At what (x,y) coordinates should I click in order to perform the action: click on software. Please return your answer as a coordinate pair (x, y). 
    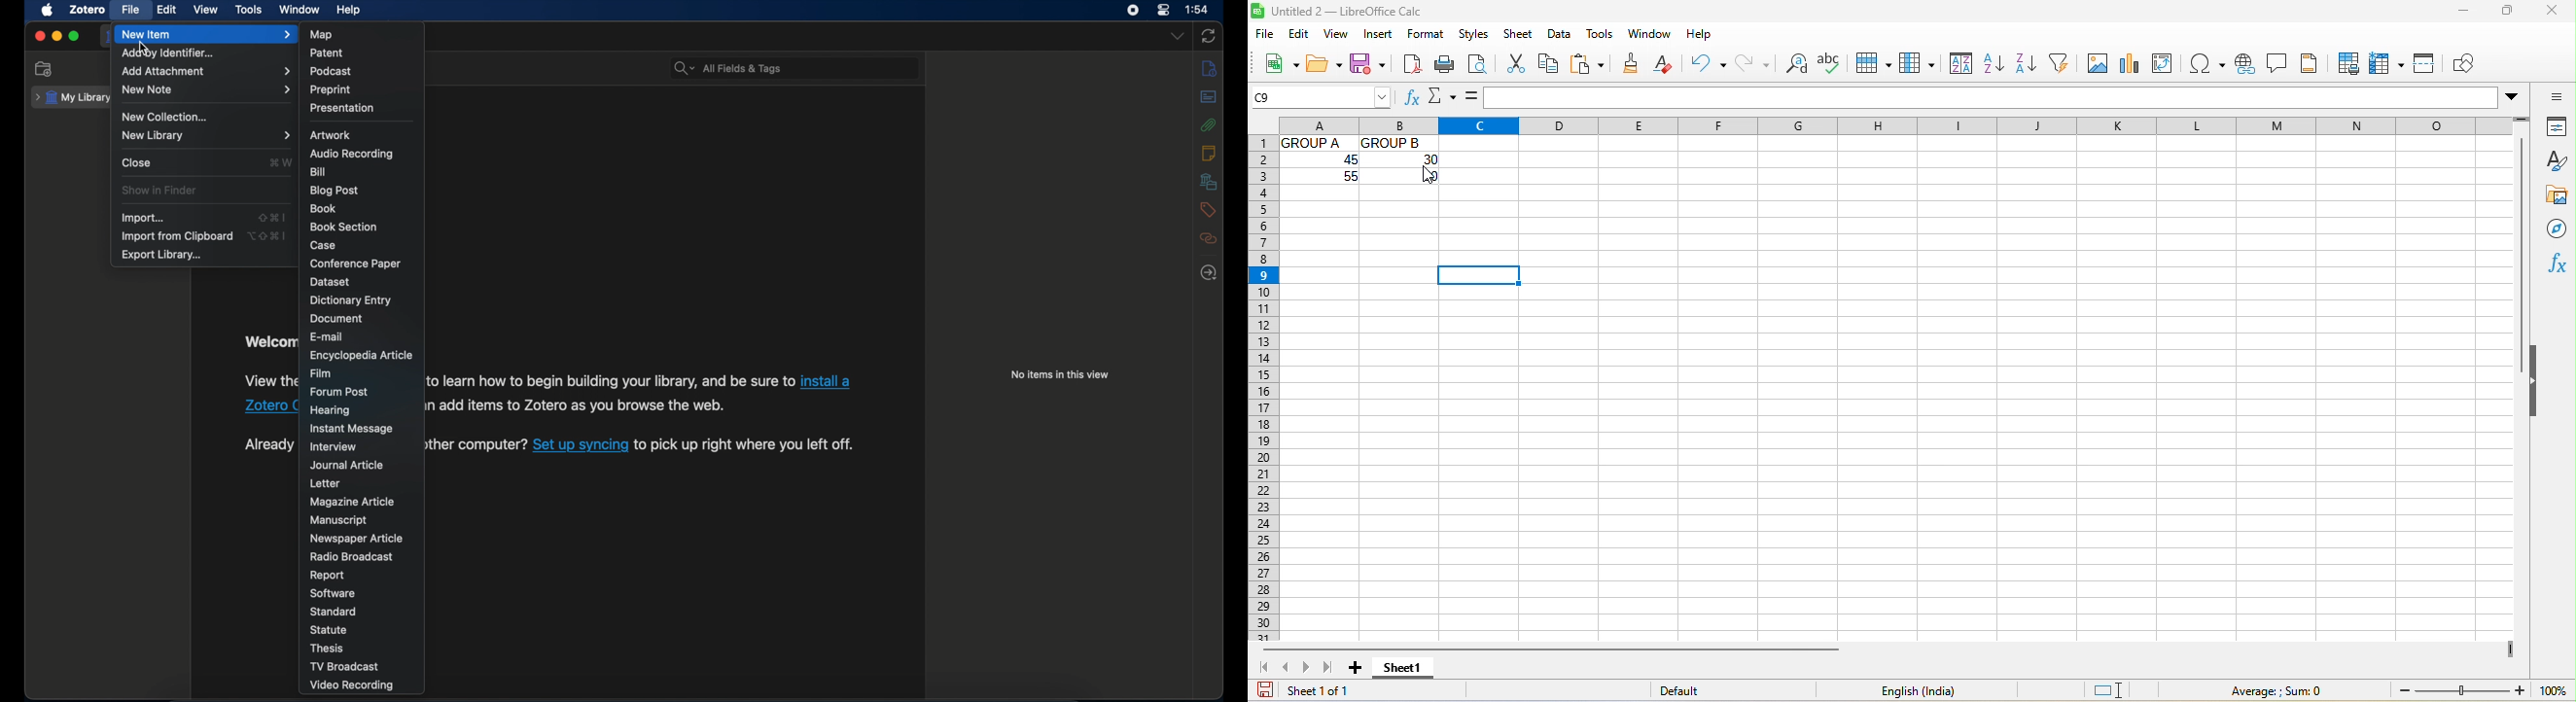
    Looking at the image, I should click on (332, 593).